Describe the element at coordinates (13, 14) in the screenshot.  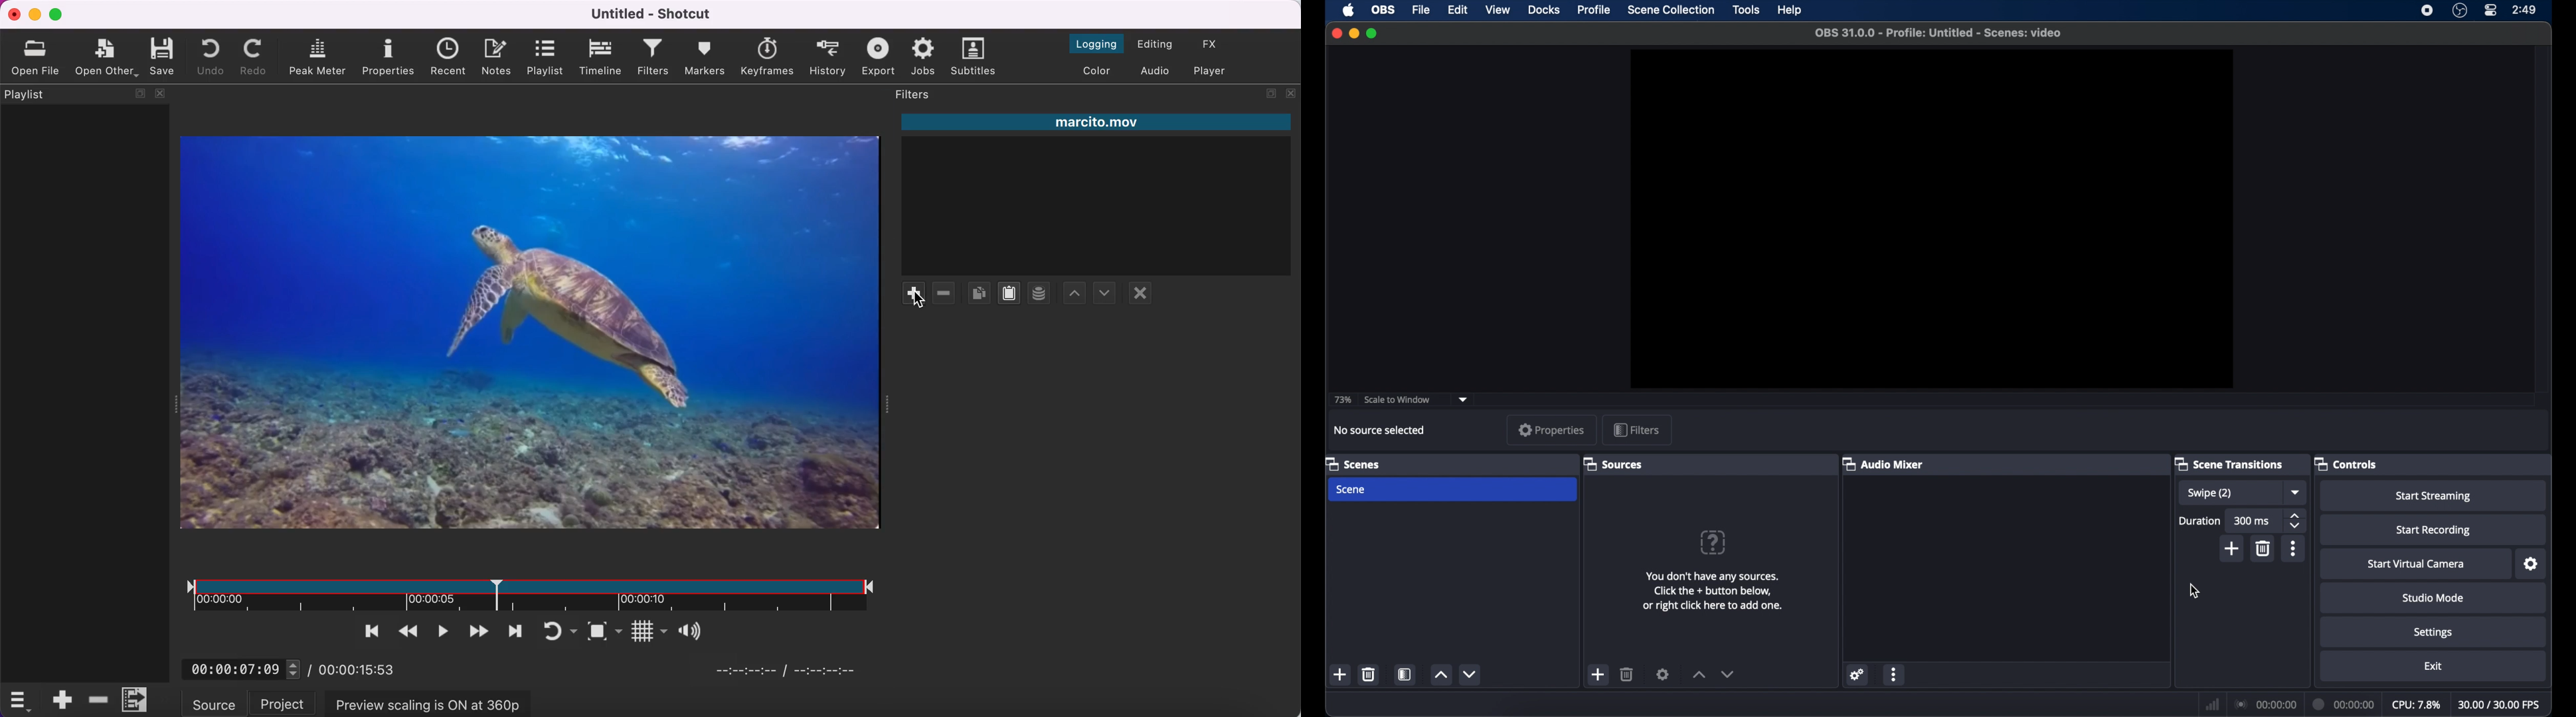
I see `close` at that location.